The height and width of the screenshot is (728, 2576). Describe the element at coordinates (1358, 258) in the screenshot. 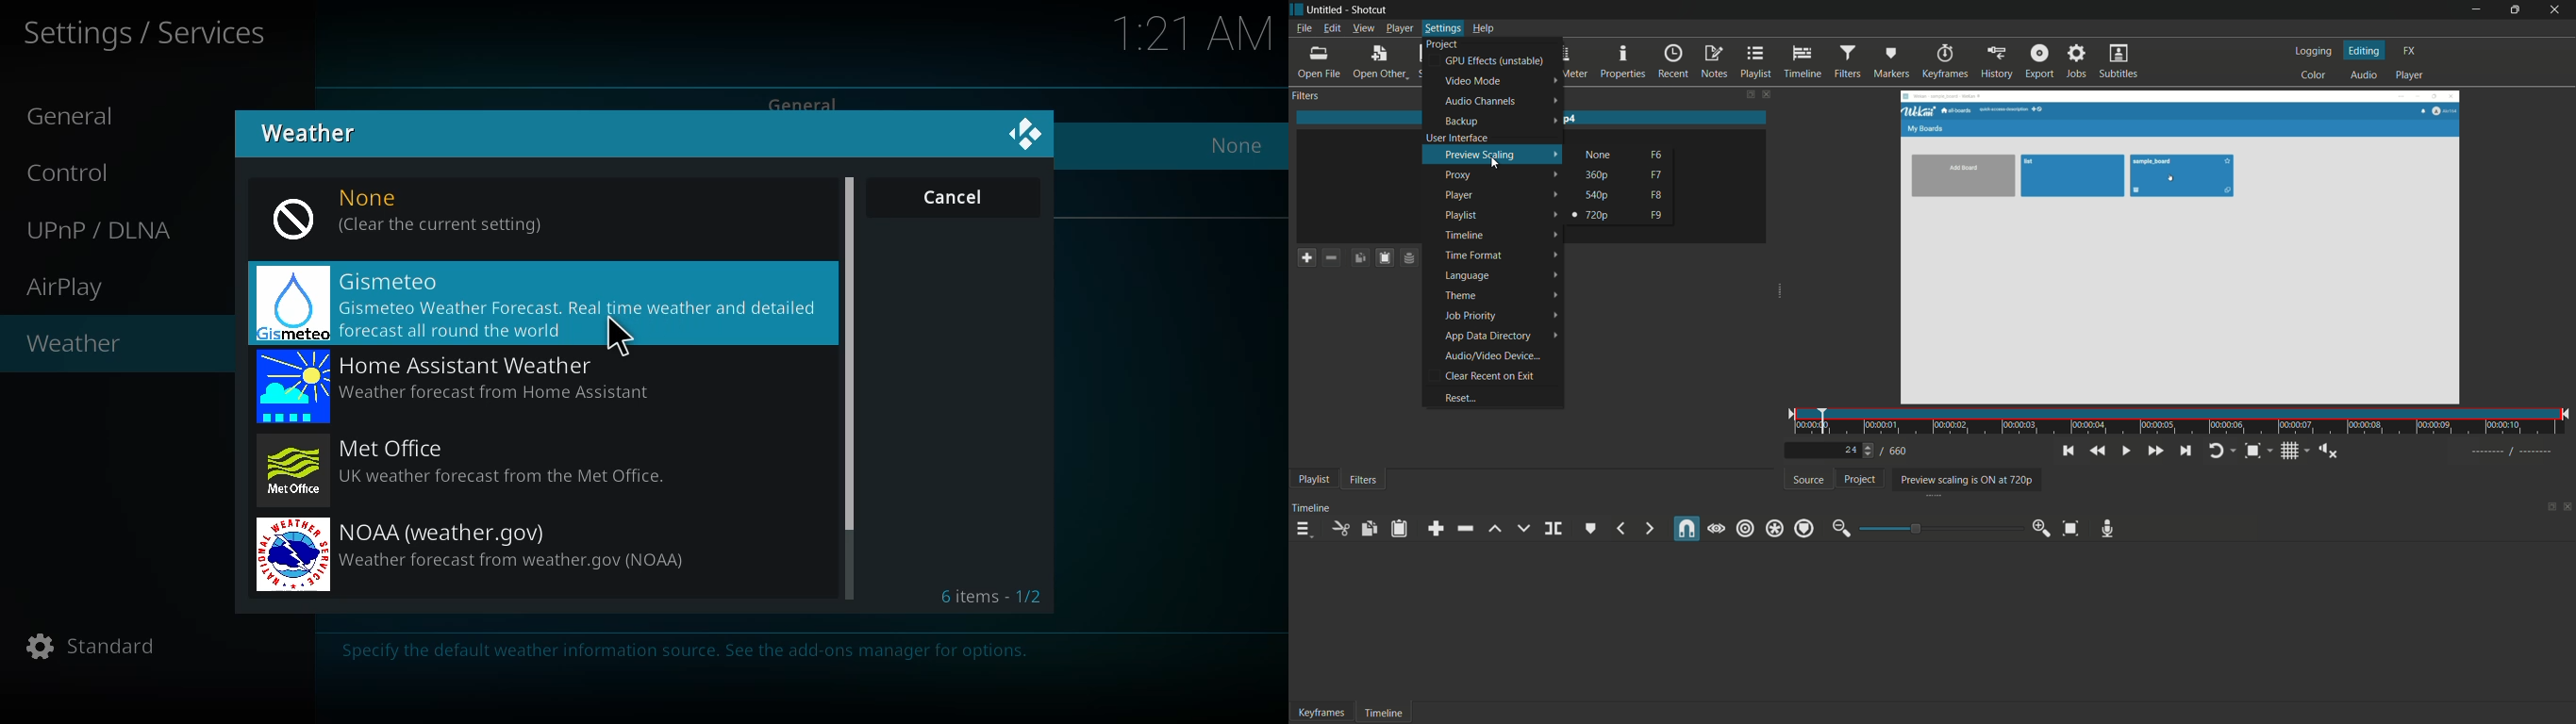

I see `copy checked filters` at that location.